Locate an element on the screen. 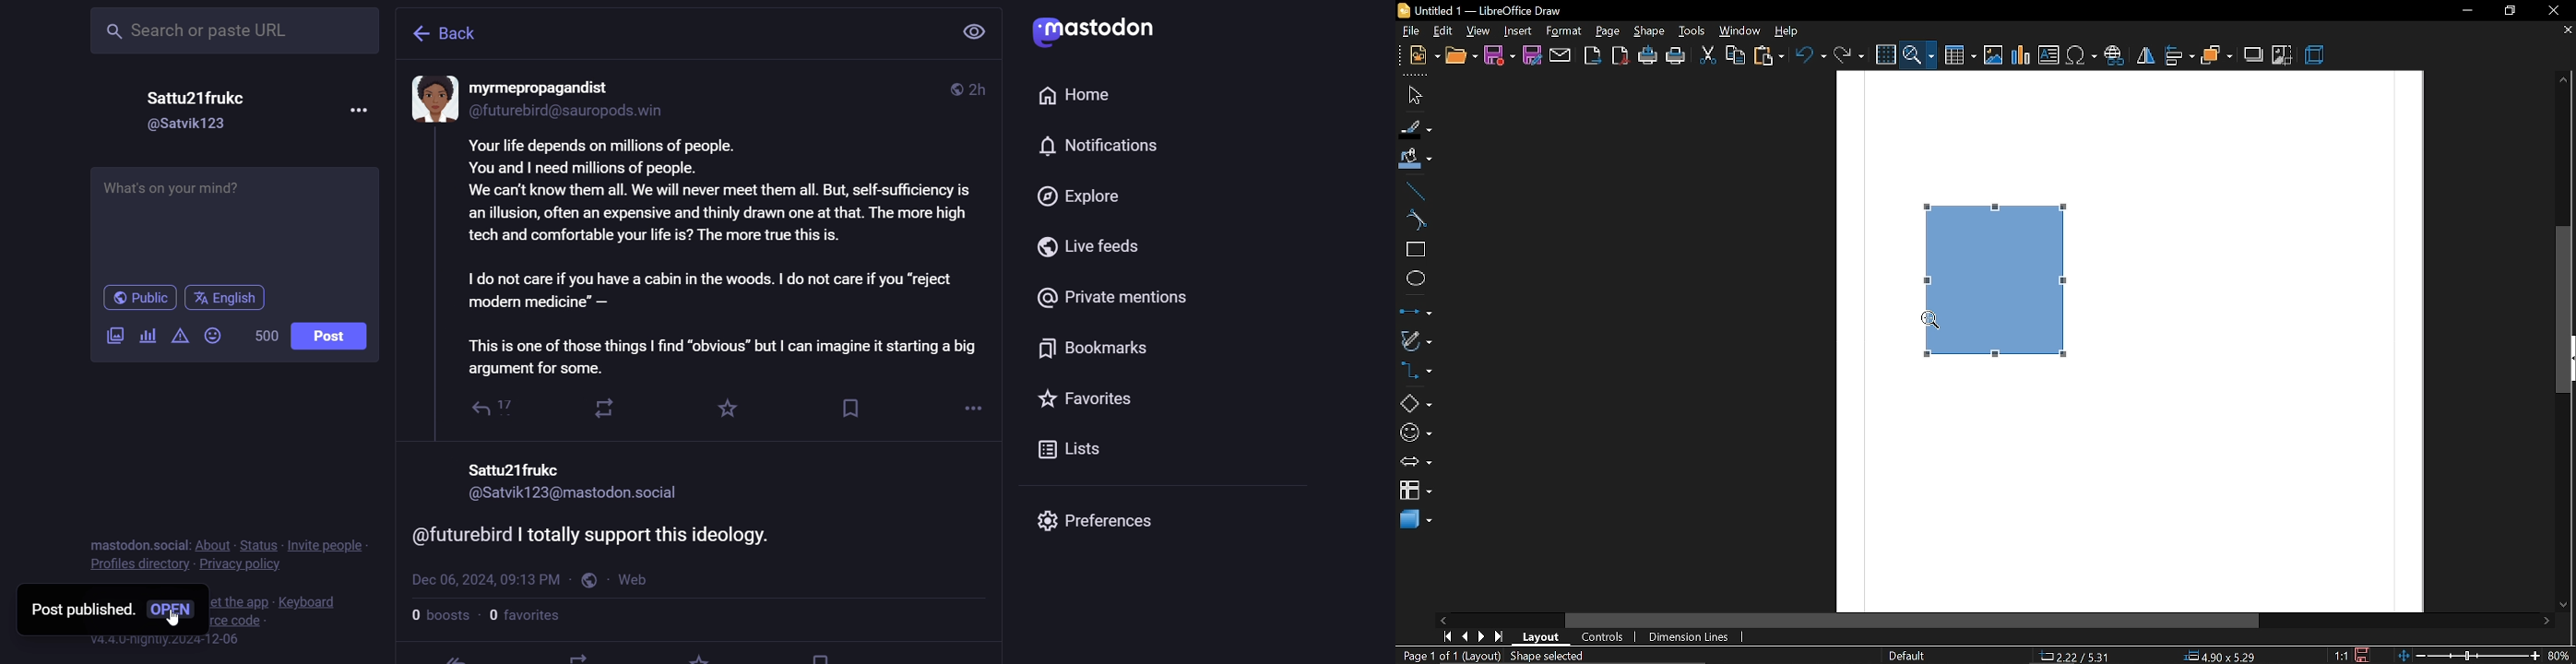 The height and width of the screenshot is (672, 2576). libreoffice draw logo is located at coordinates (1403, 10).